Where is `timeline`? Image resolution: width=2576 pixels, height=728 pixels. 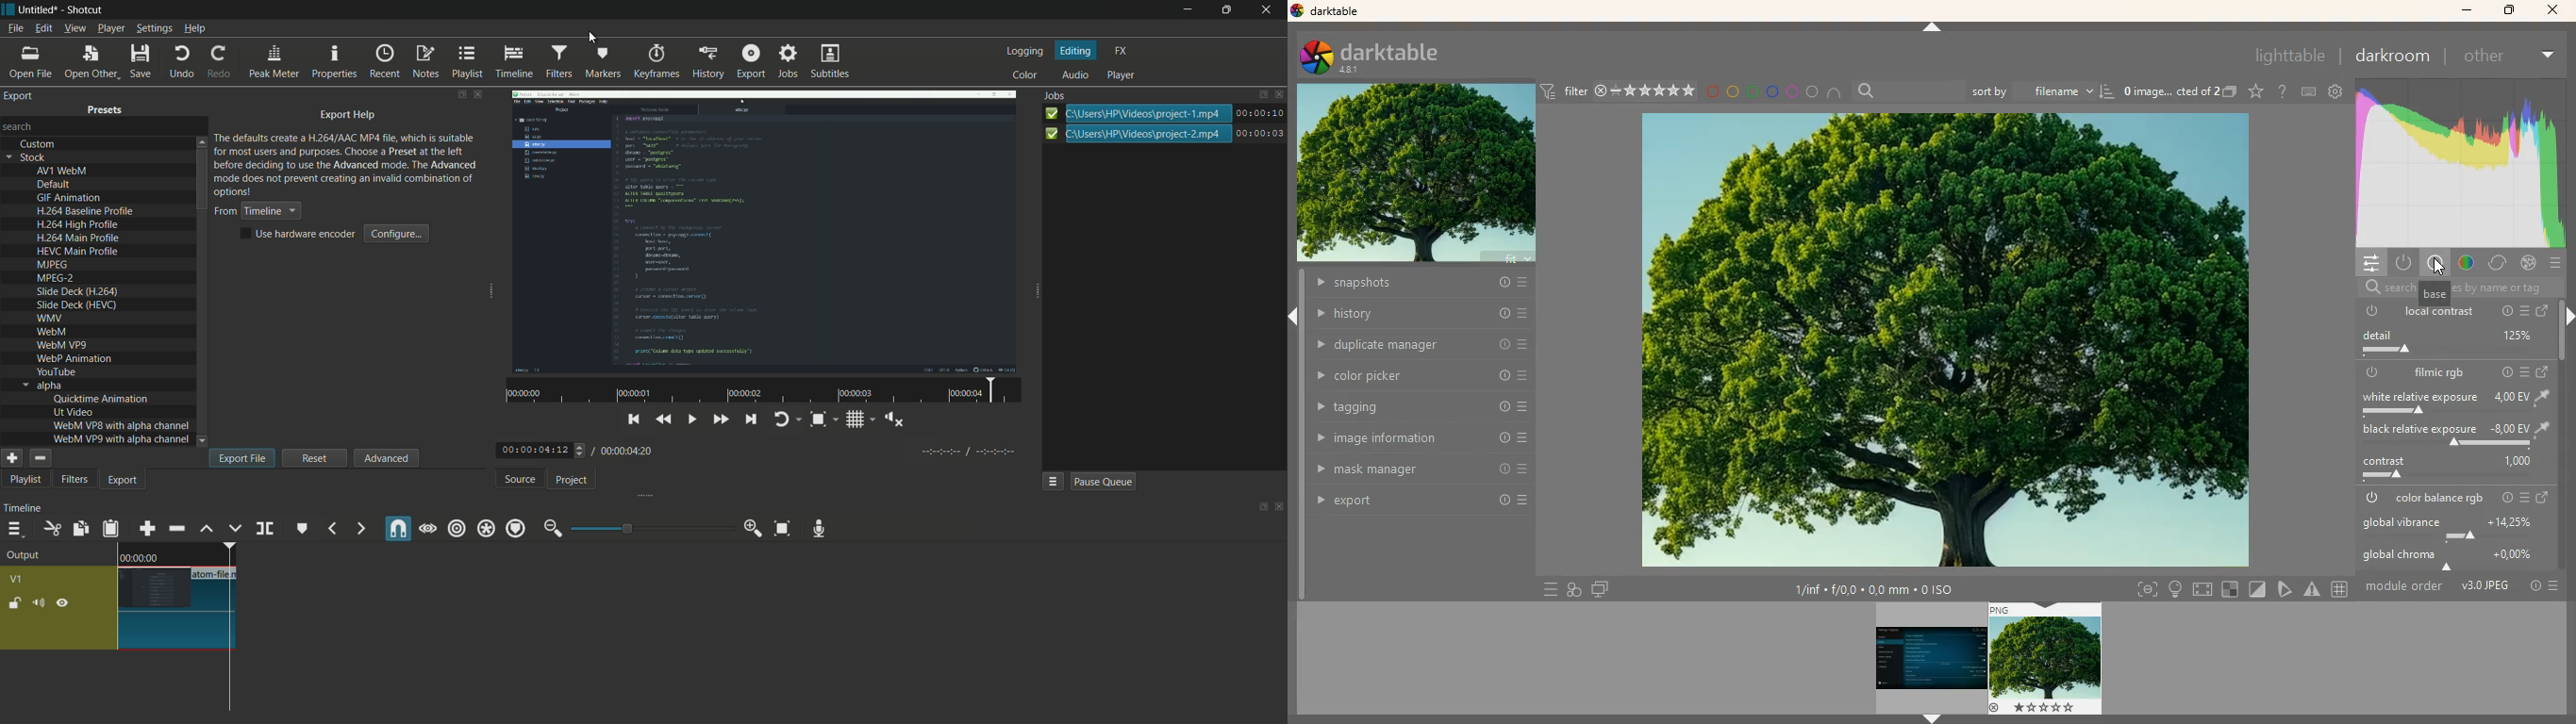
timeline is located at coordinates (516, 62).